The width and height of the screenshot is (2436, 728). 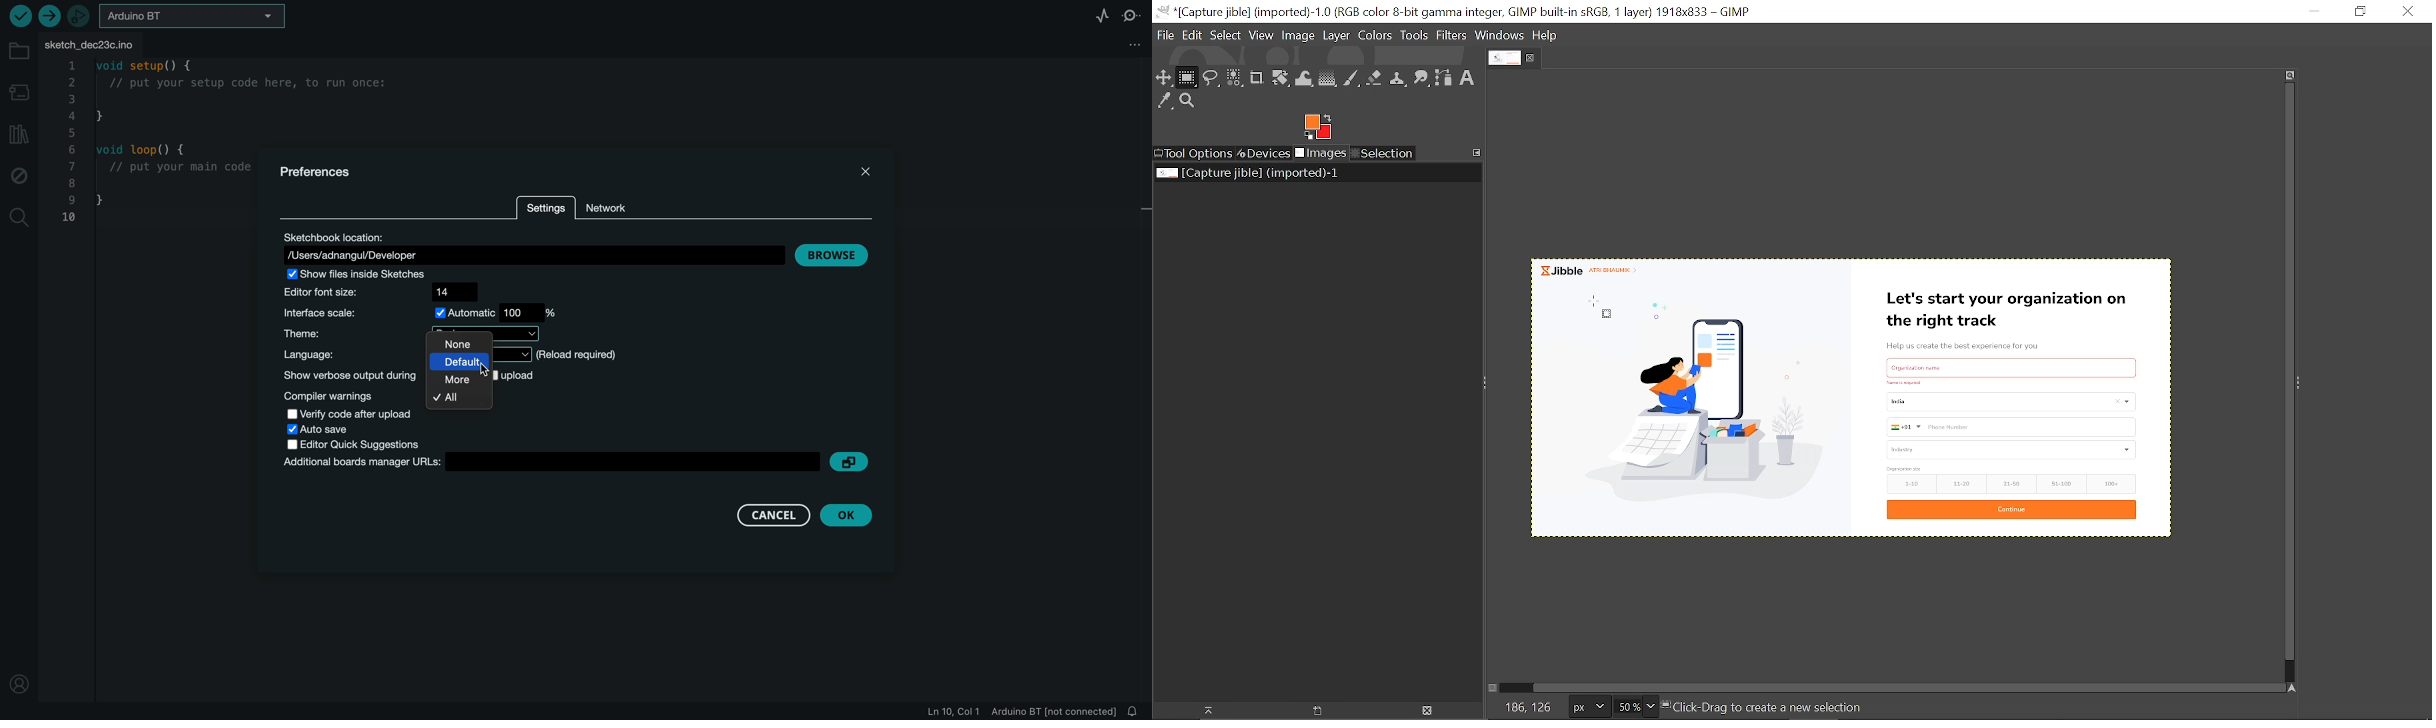 What do you see at coordinates (1188, 79) in the screenshot?
I see `Rectangle select tool` at bounding box center [1188, 79].